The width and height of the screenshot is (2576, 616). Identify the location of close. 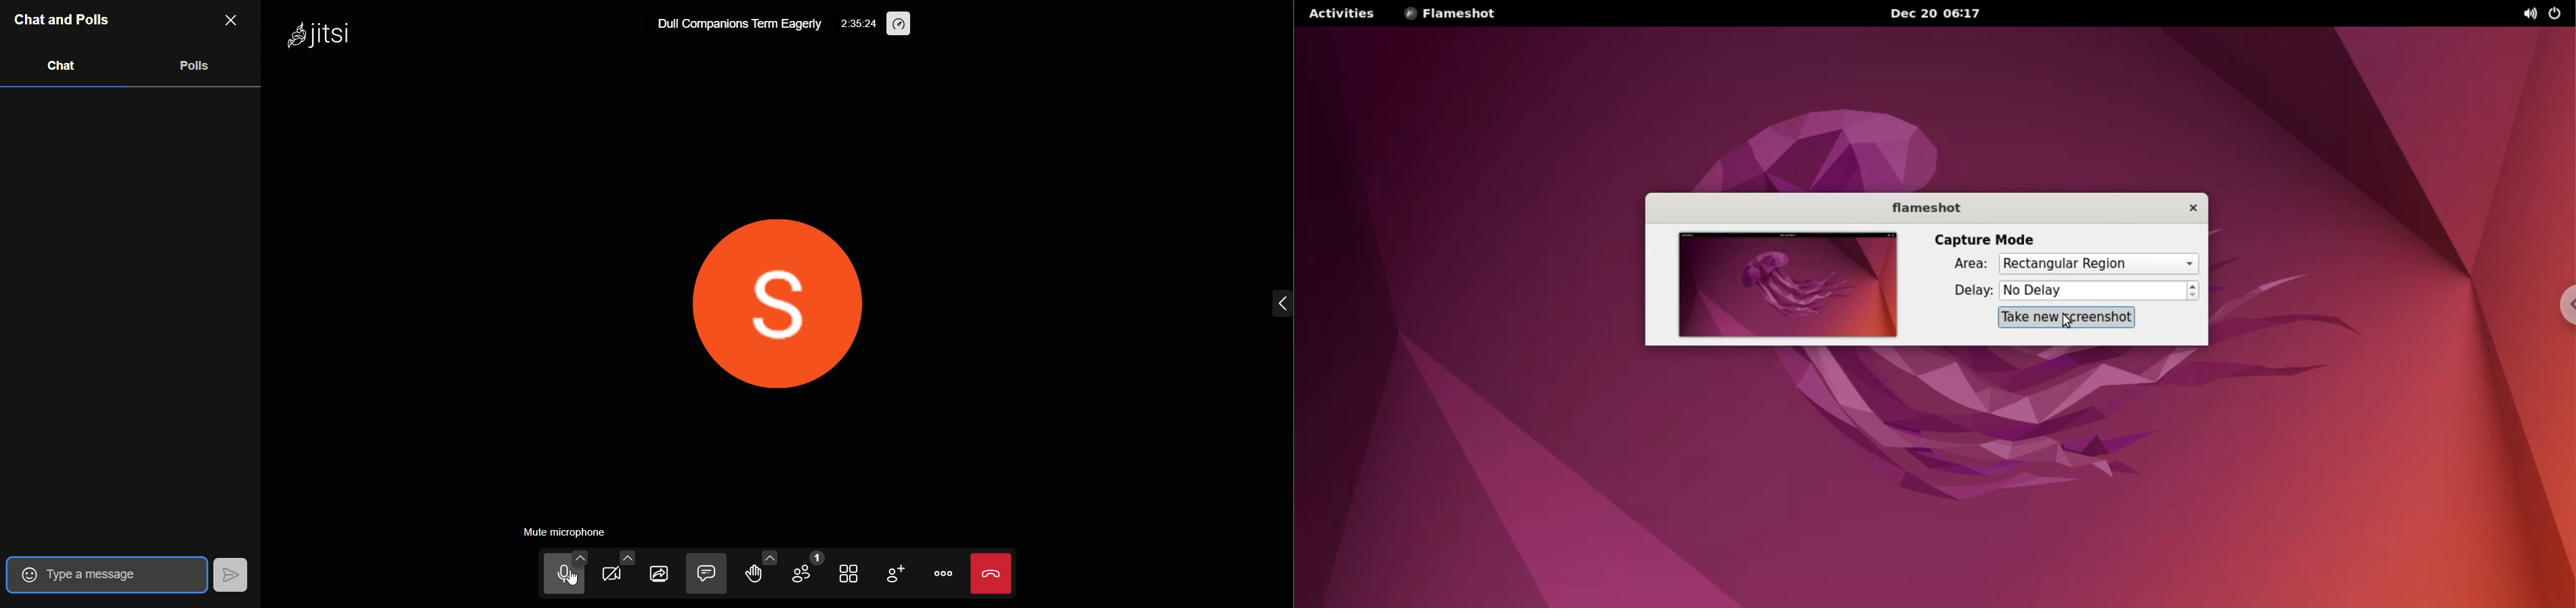
(2185, 210).